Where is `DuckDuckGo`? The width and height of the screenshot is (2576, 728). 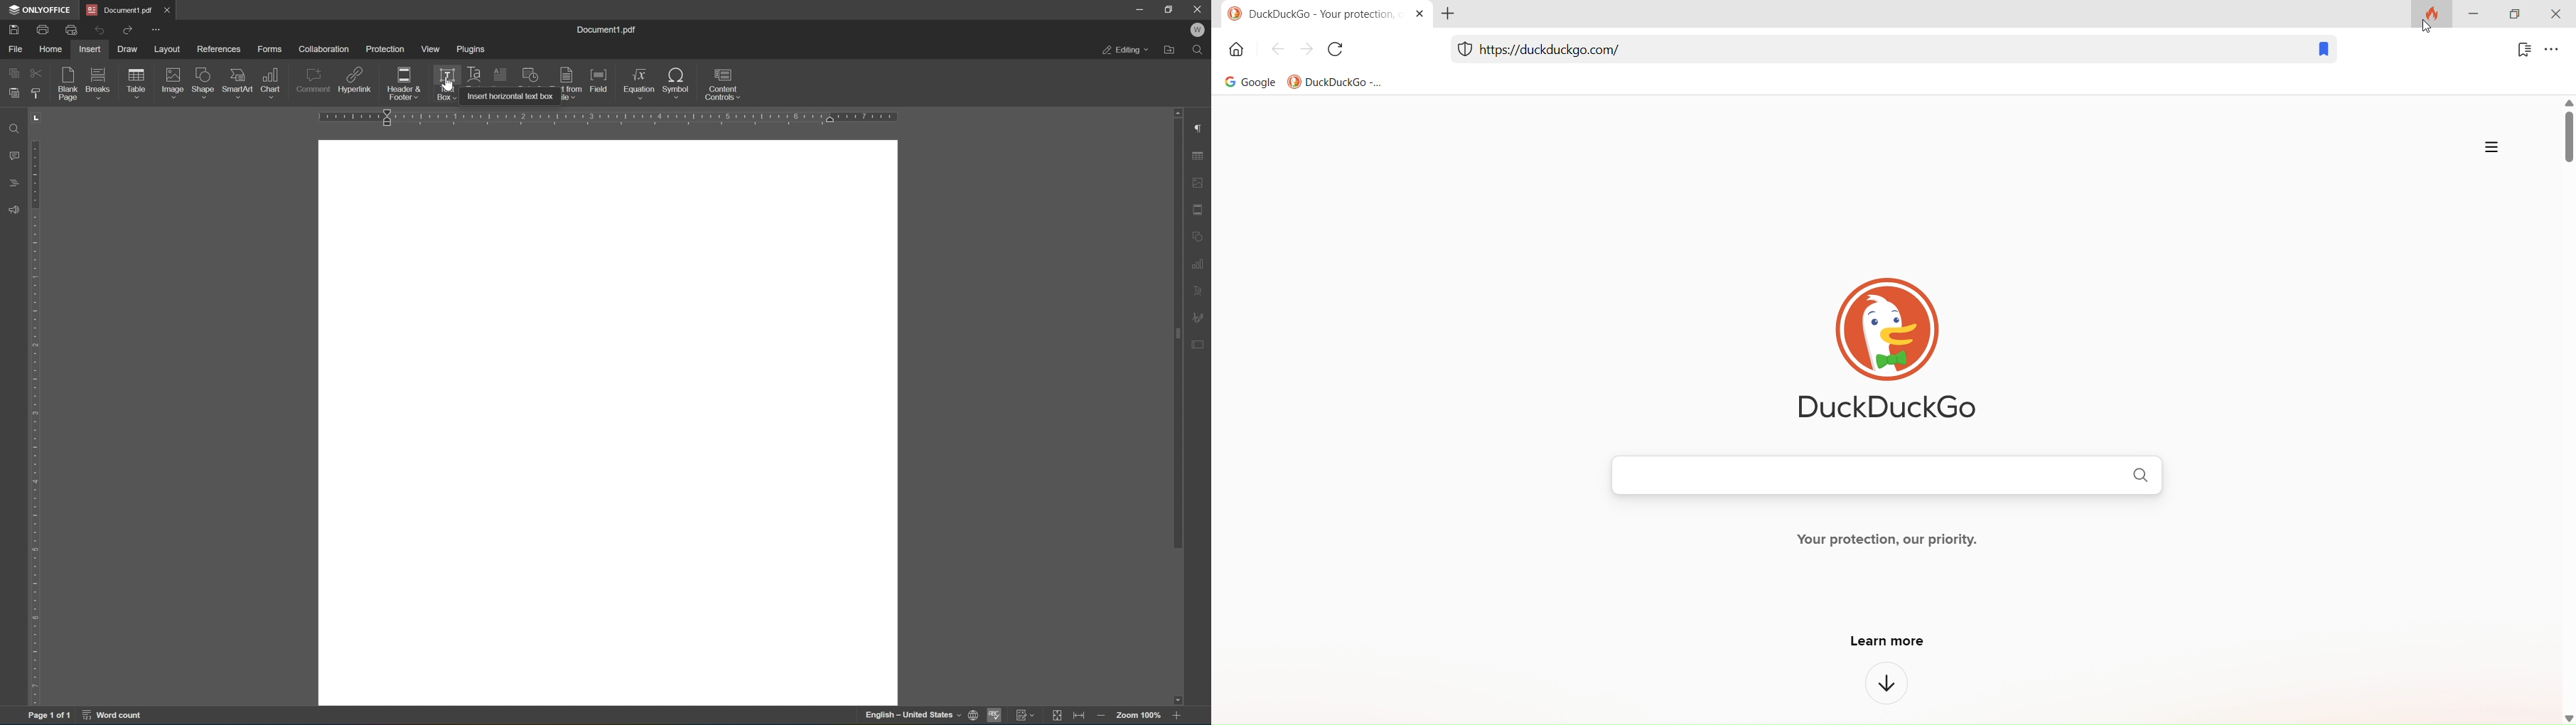 DuckDuckGo is located at coordinates (1906, 350).